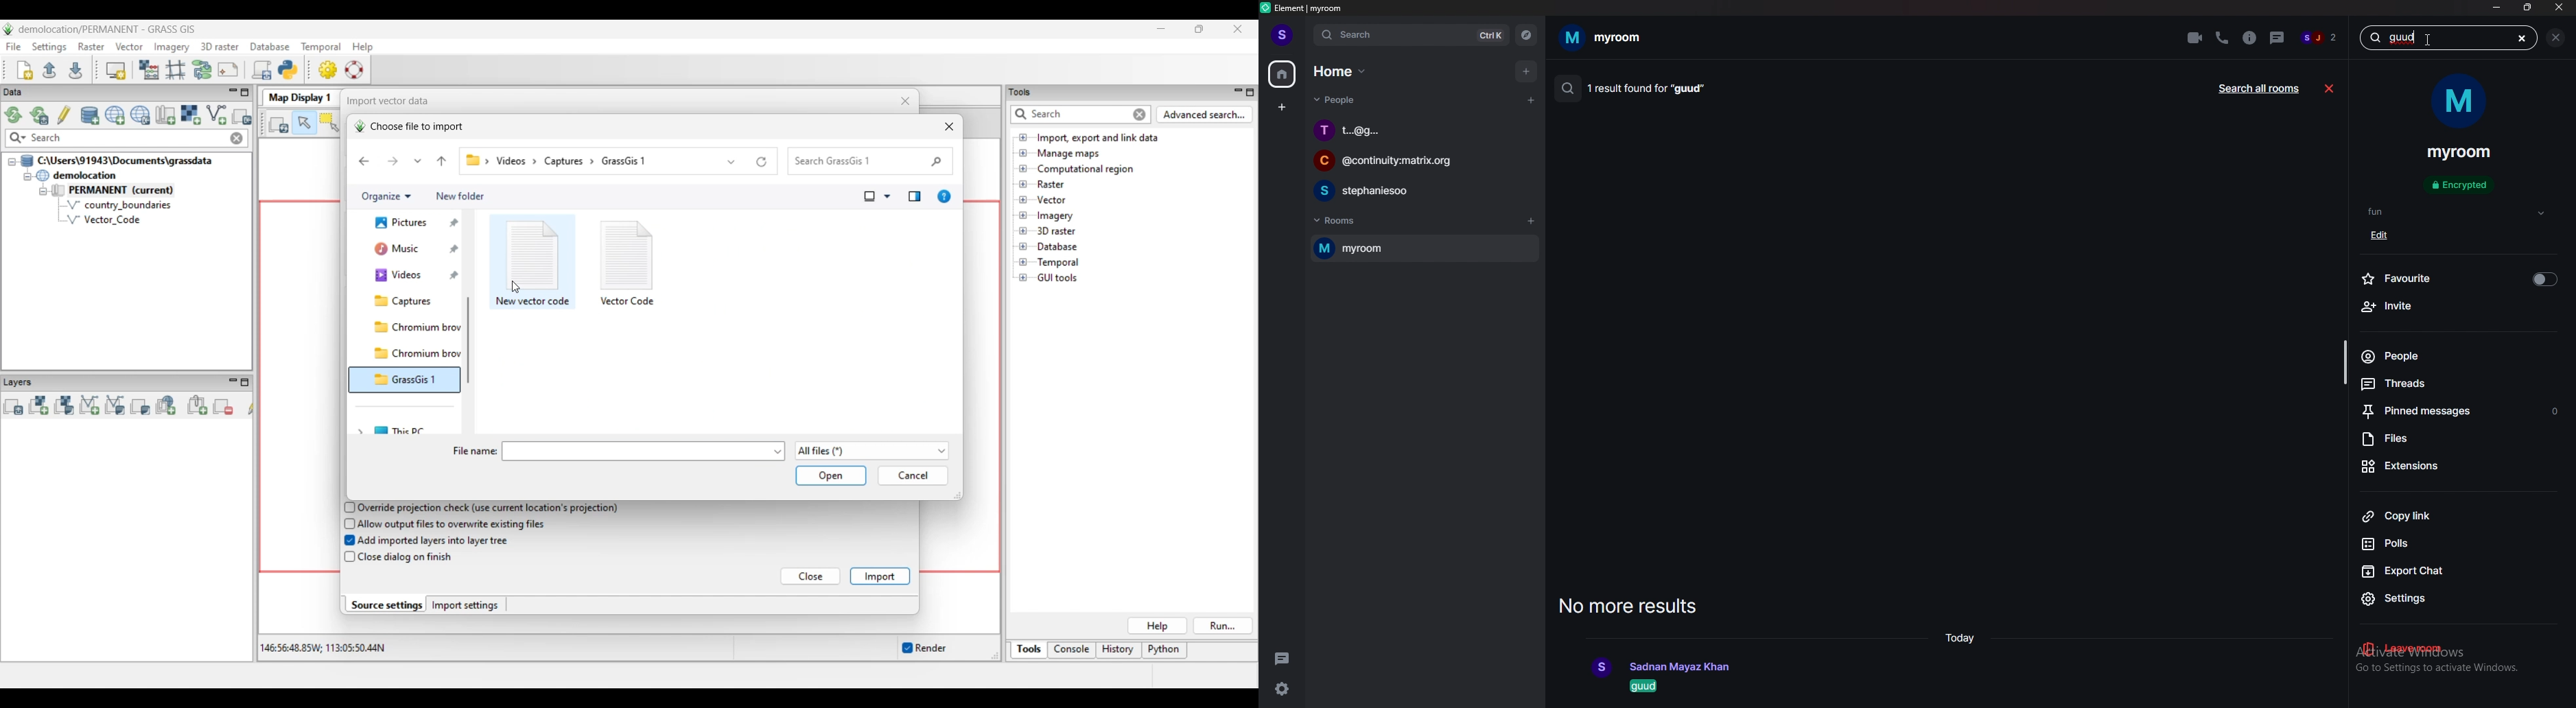  I want to click on search all rooms, so click(2259, 86).